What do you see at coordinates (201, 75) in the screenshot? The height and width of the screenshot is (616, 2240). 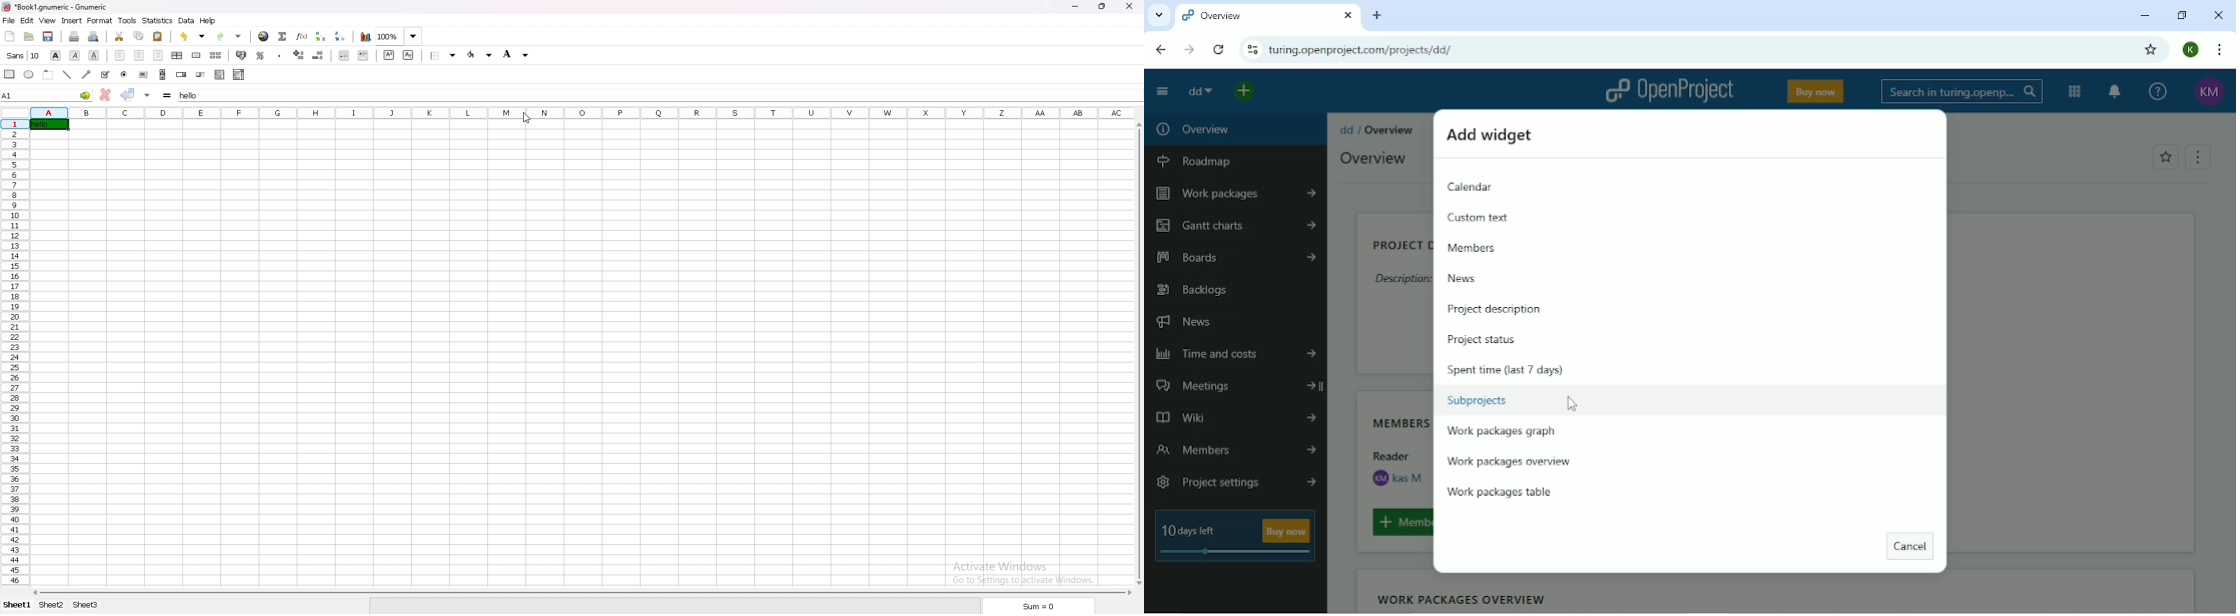 I see `slider` at bounding box center [201, 75].